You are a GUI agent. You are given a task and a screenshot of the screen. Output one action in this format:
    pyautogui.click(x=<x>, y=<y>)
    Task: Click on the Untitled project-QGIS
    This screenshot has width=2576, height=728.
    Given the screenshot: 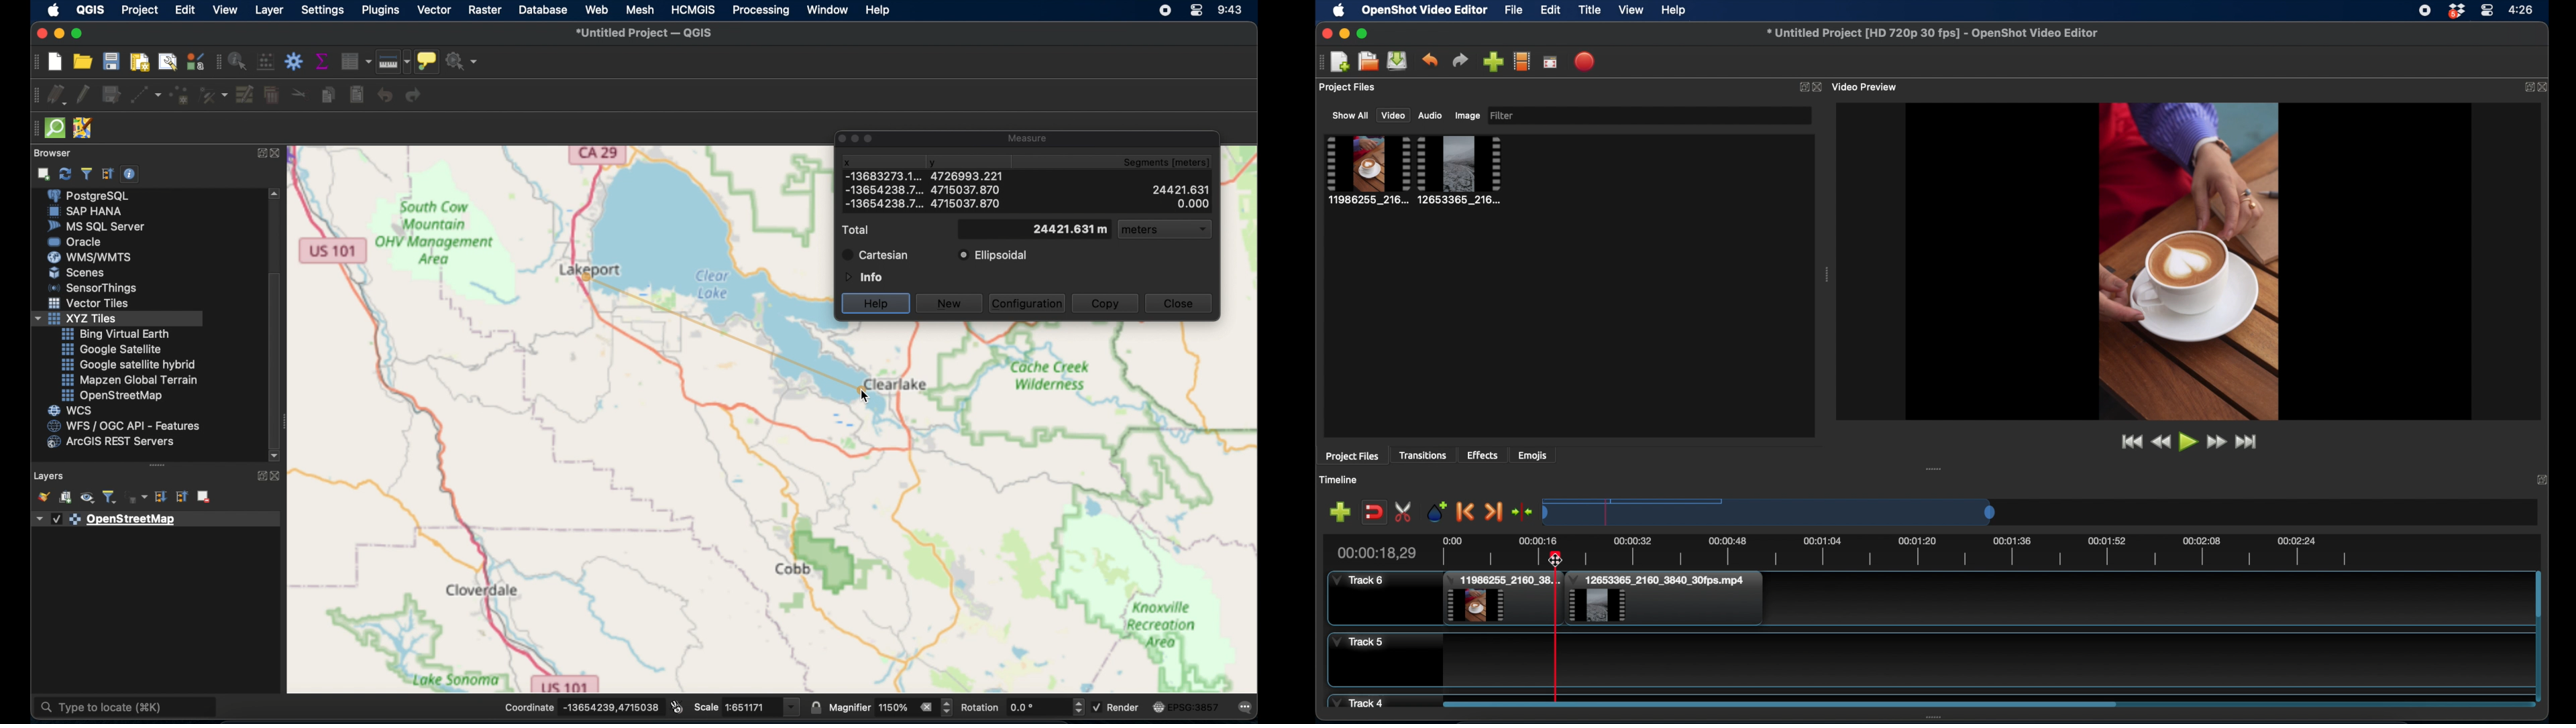 What is the action you would take?
    pyautogui.click(x=645, y=32)
    